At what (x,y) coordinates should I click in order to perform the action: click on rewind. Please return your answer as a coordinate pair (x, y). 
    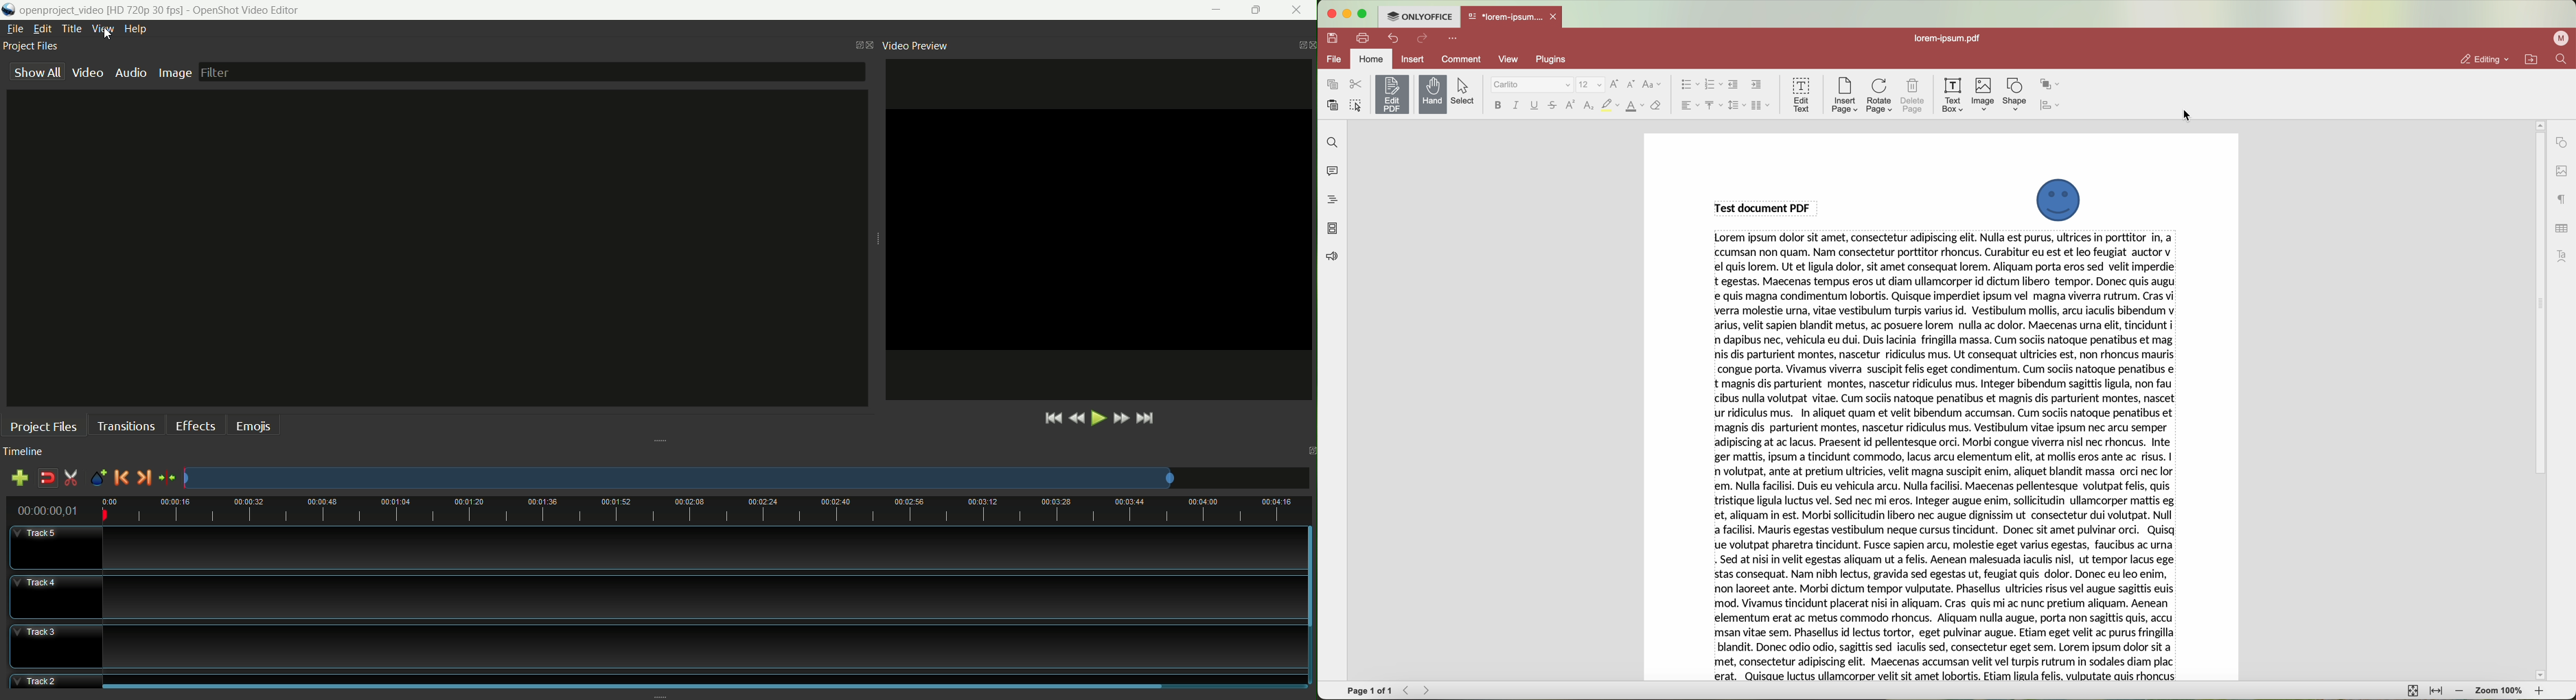
    Looking at the image, I should click on (1079, 420).